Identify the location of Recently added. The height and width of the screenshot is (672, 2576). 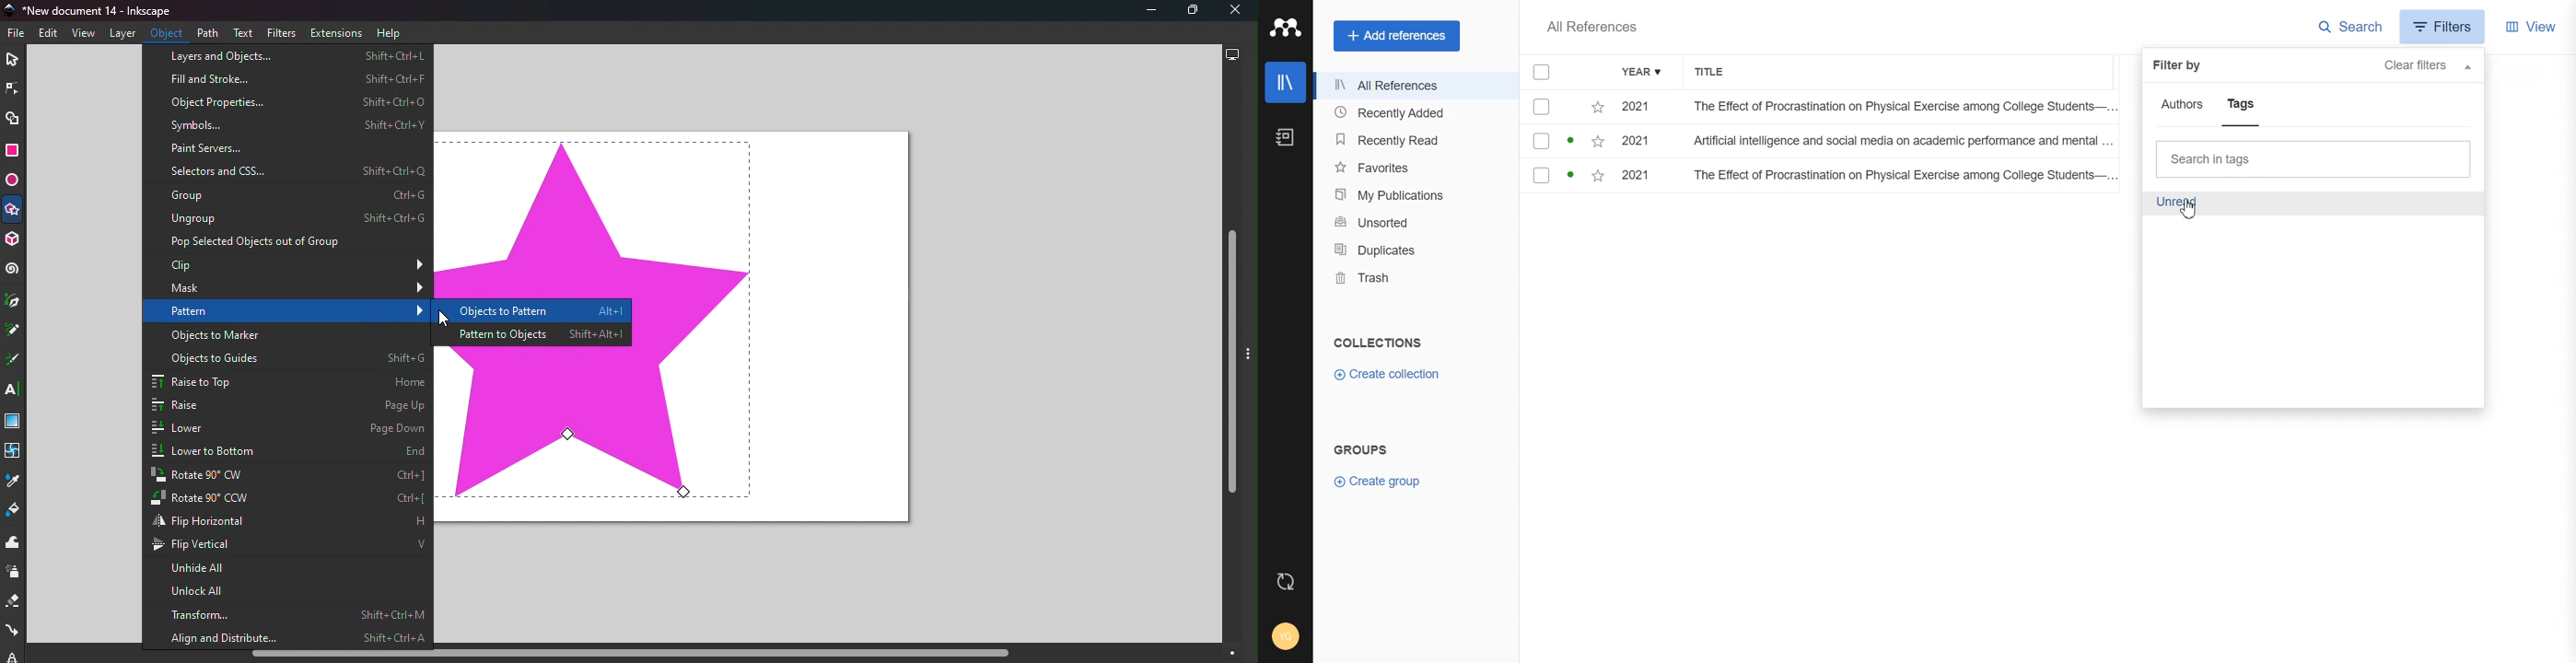
(1415, 113).